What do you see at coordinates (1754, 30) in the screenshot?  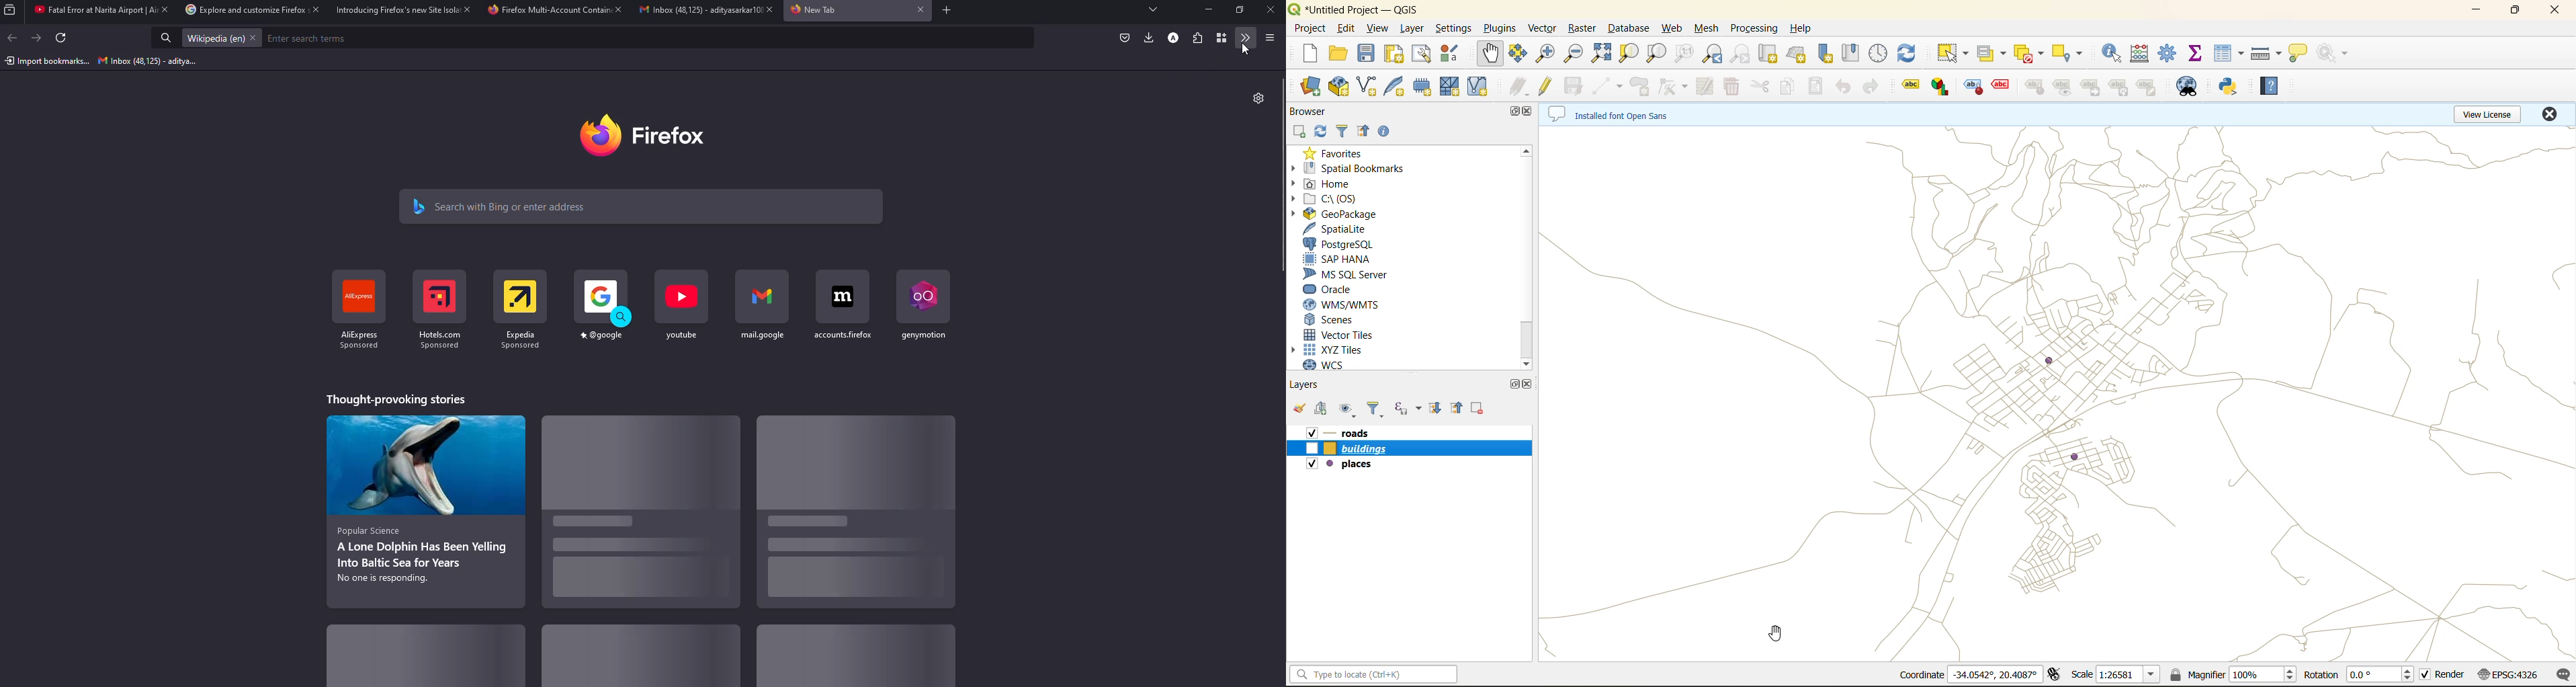 I see `processing` at bounding box center [1754, 30].